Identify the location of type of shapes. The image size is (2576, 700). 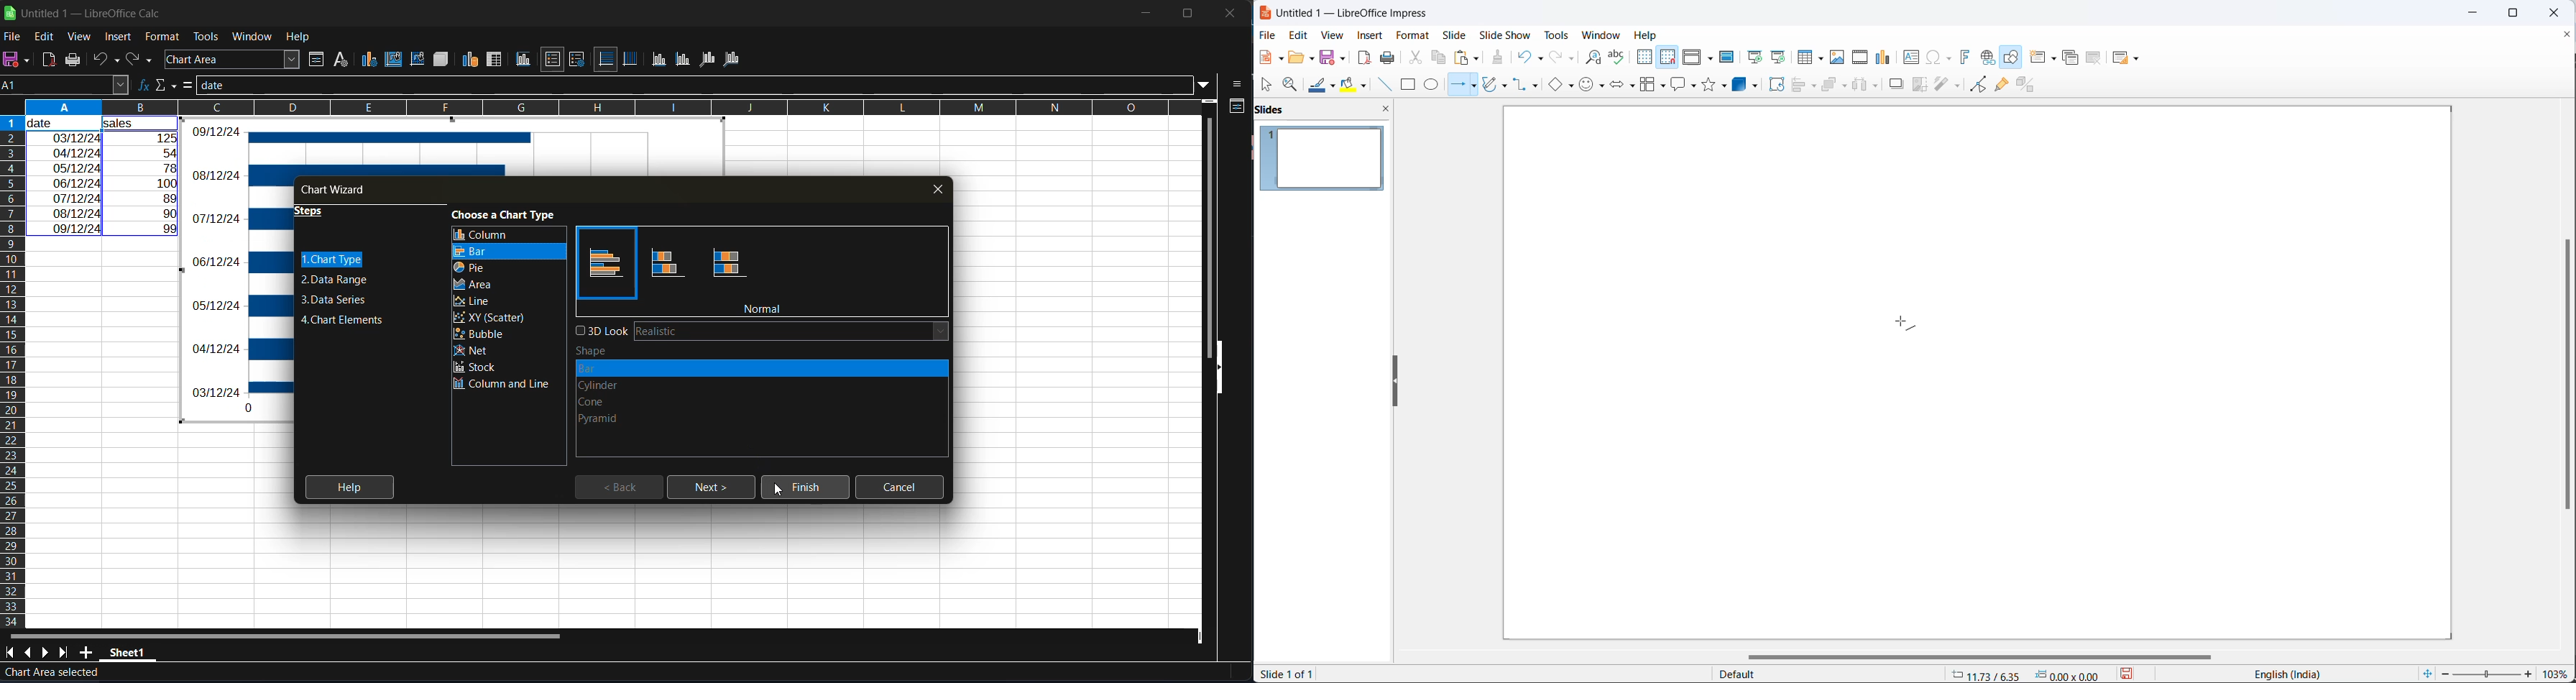
(631, 393).